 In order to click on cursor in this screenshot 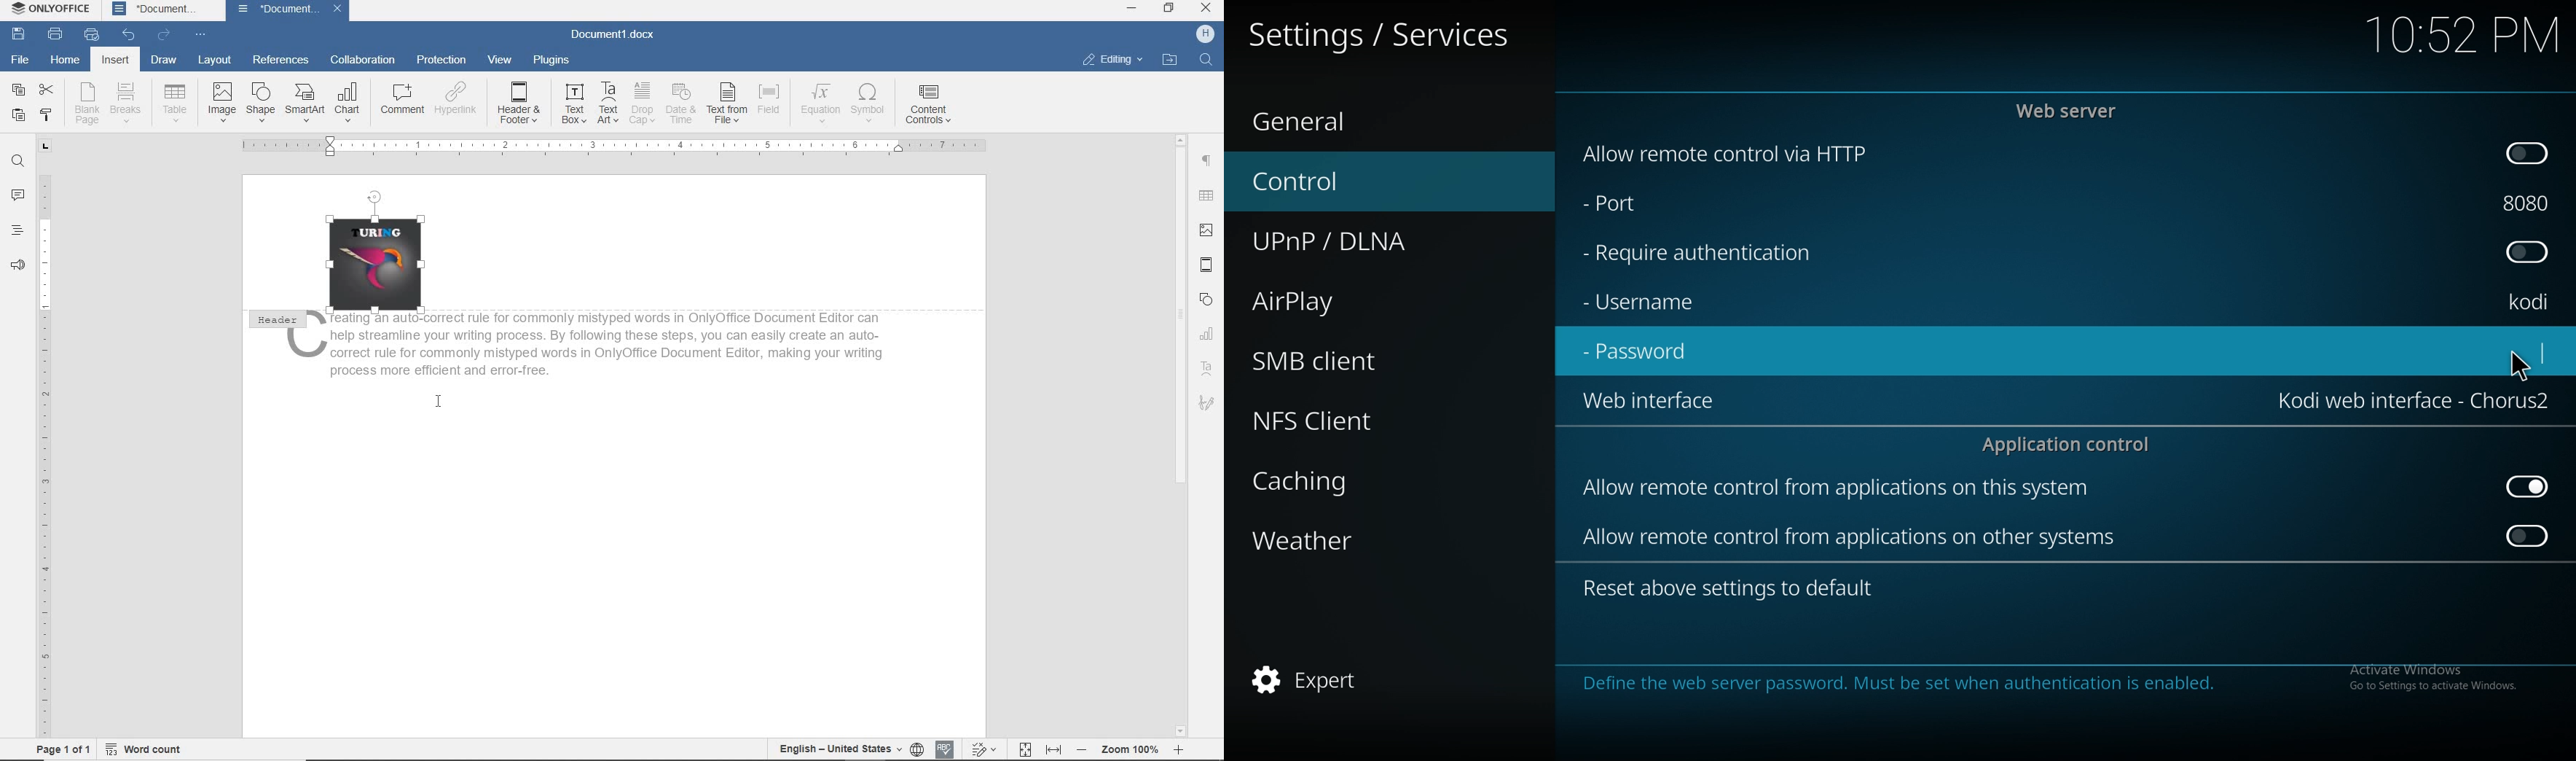, I will do `click(2518, 365)`.